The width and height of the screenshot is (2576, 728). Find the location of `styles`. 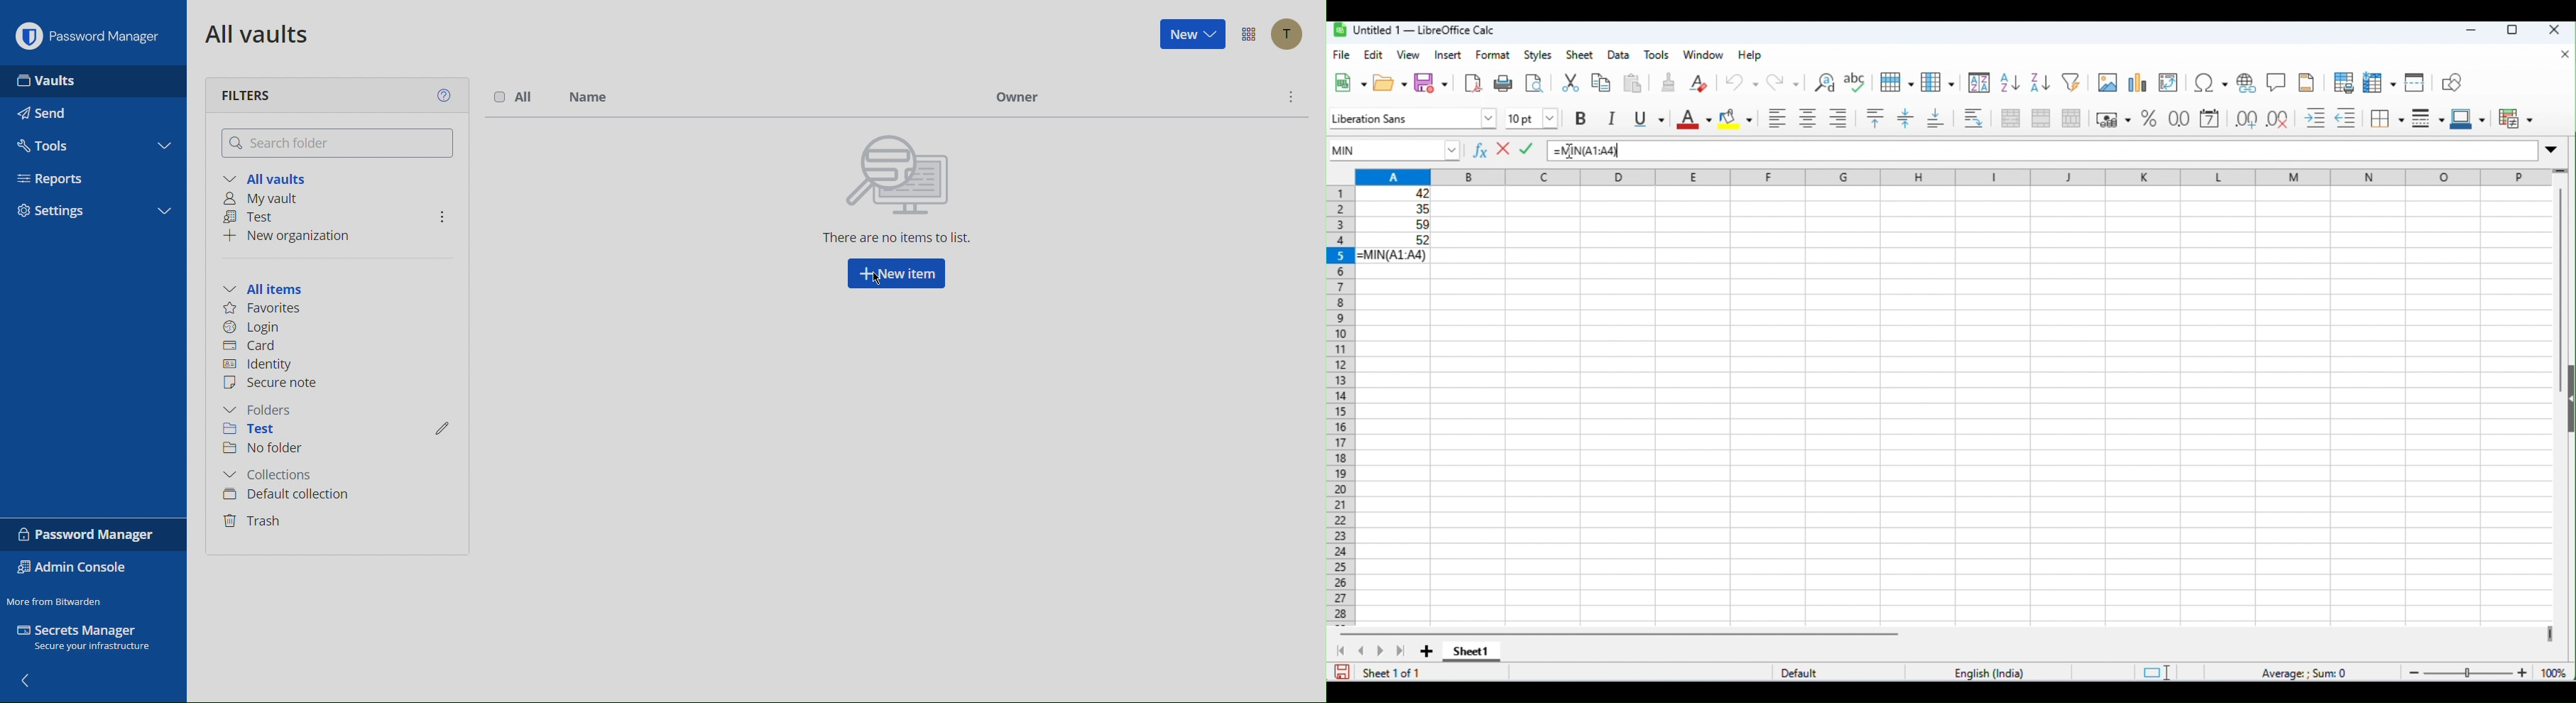

styles is located at coordinates (1538, 55).